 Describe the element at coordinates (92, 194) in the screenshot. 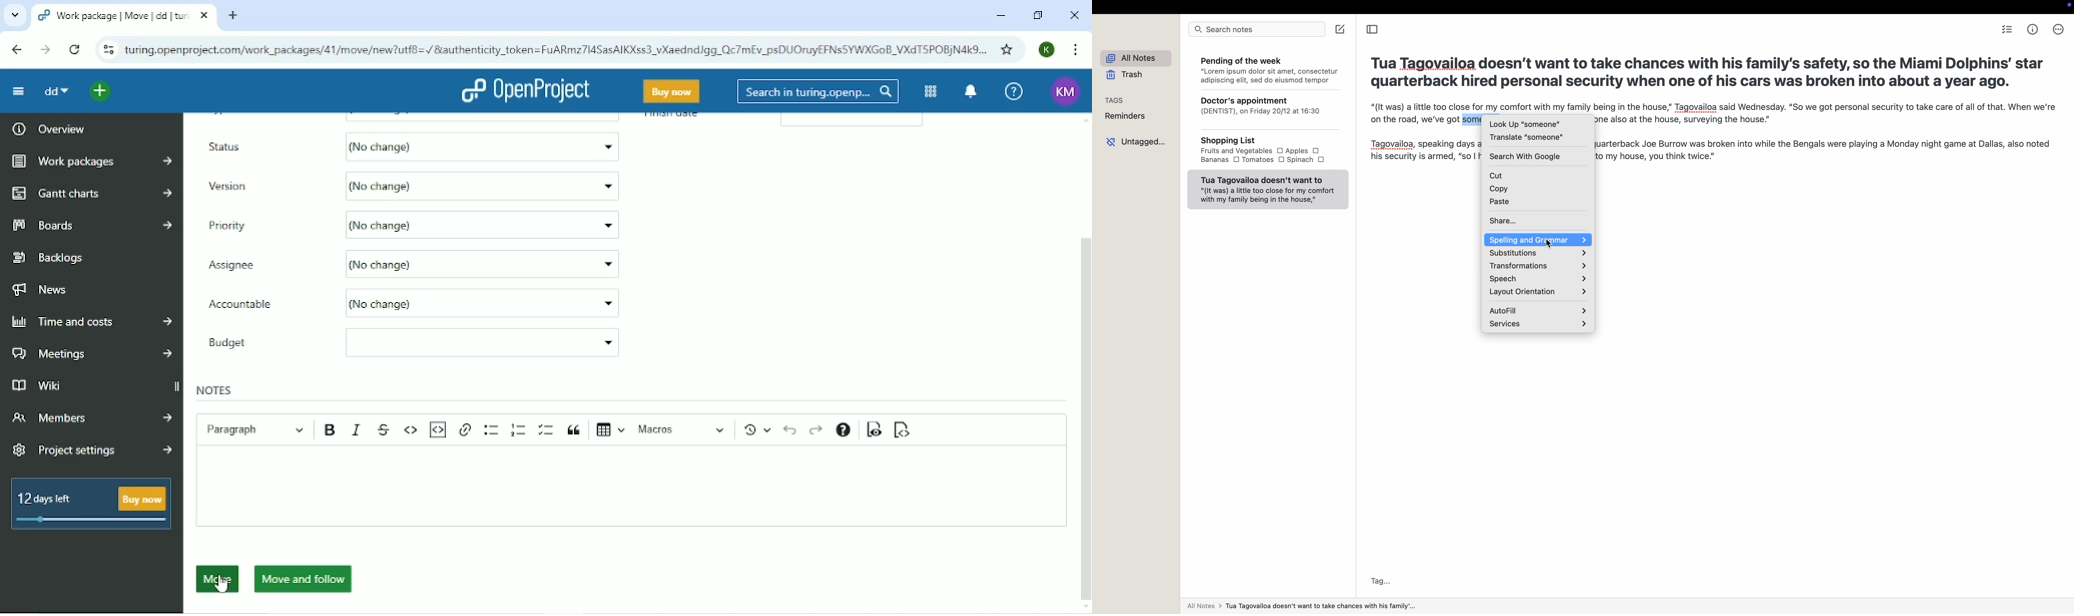

I see `Gantt charts` at that location.